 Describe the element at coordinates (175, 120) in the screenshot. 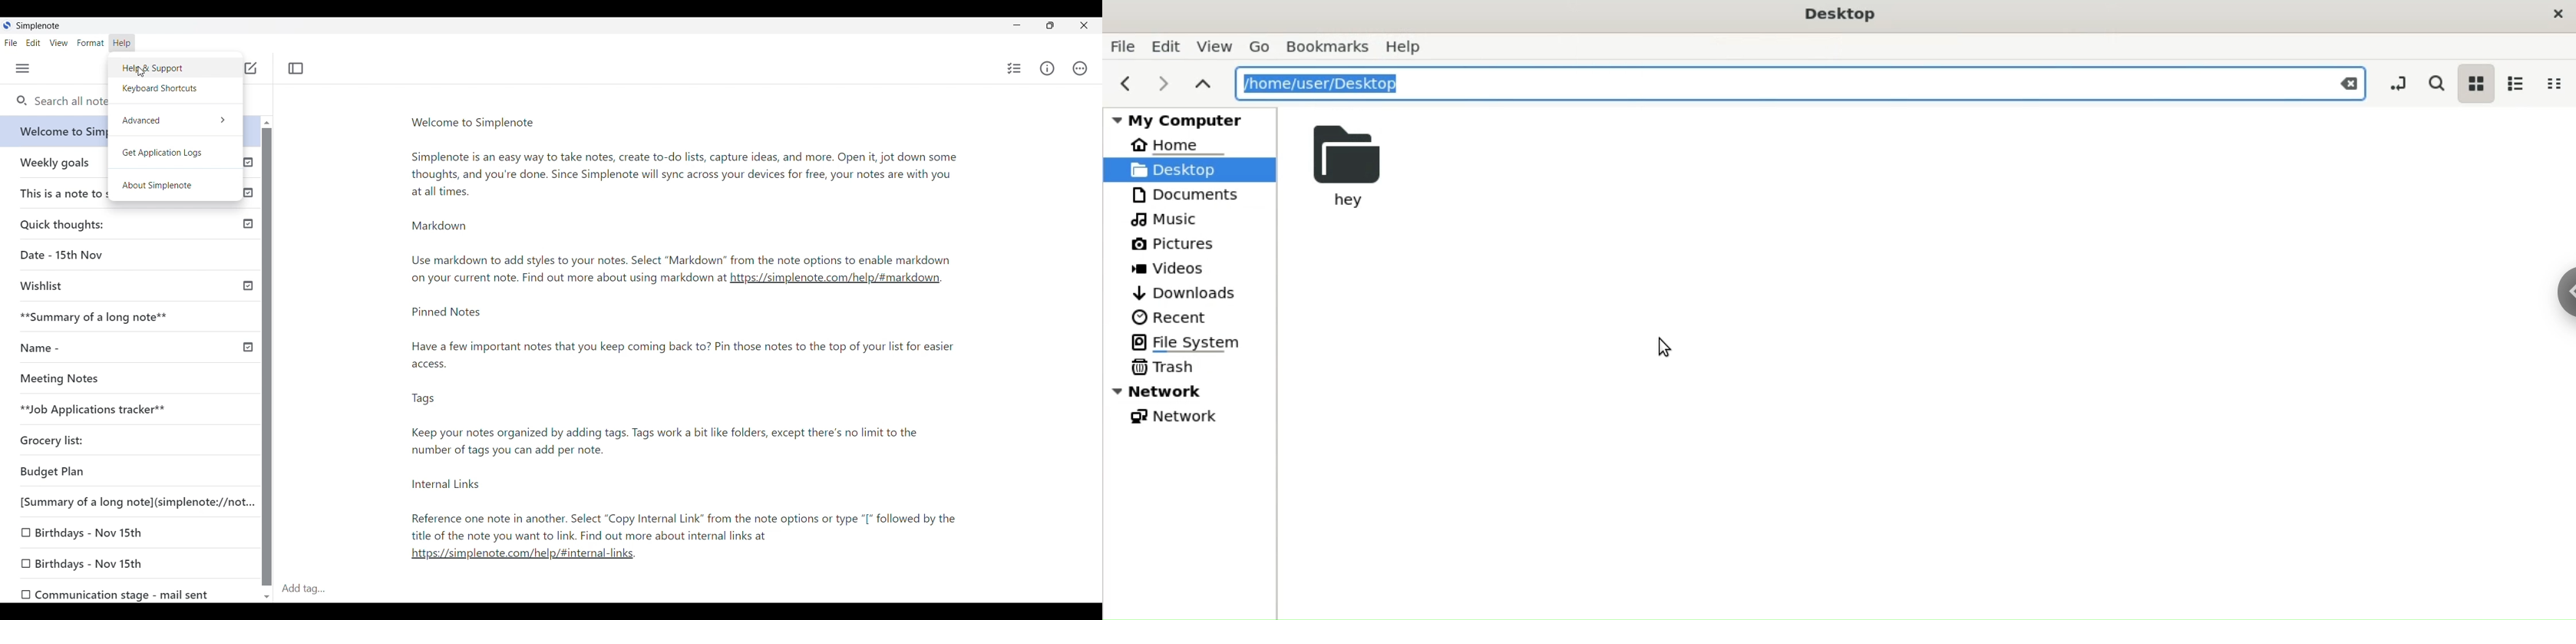

I see `Advanced option` at that location.